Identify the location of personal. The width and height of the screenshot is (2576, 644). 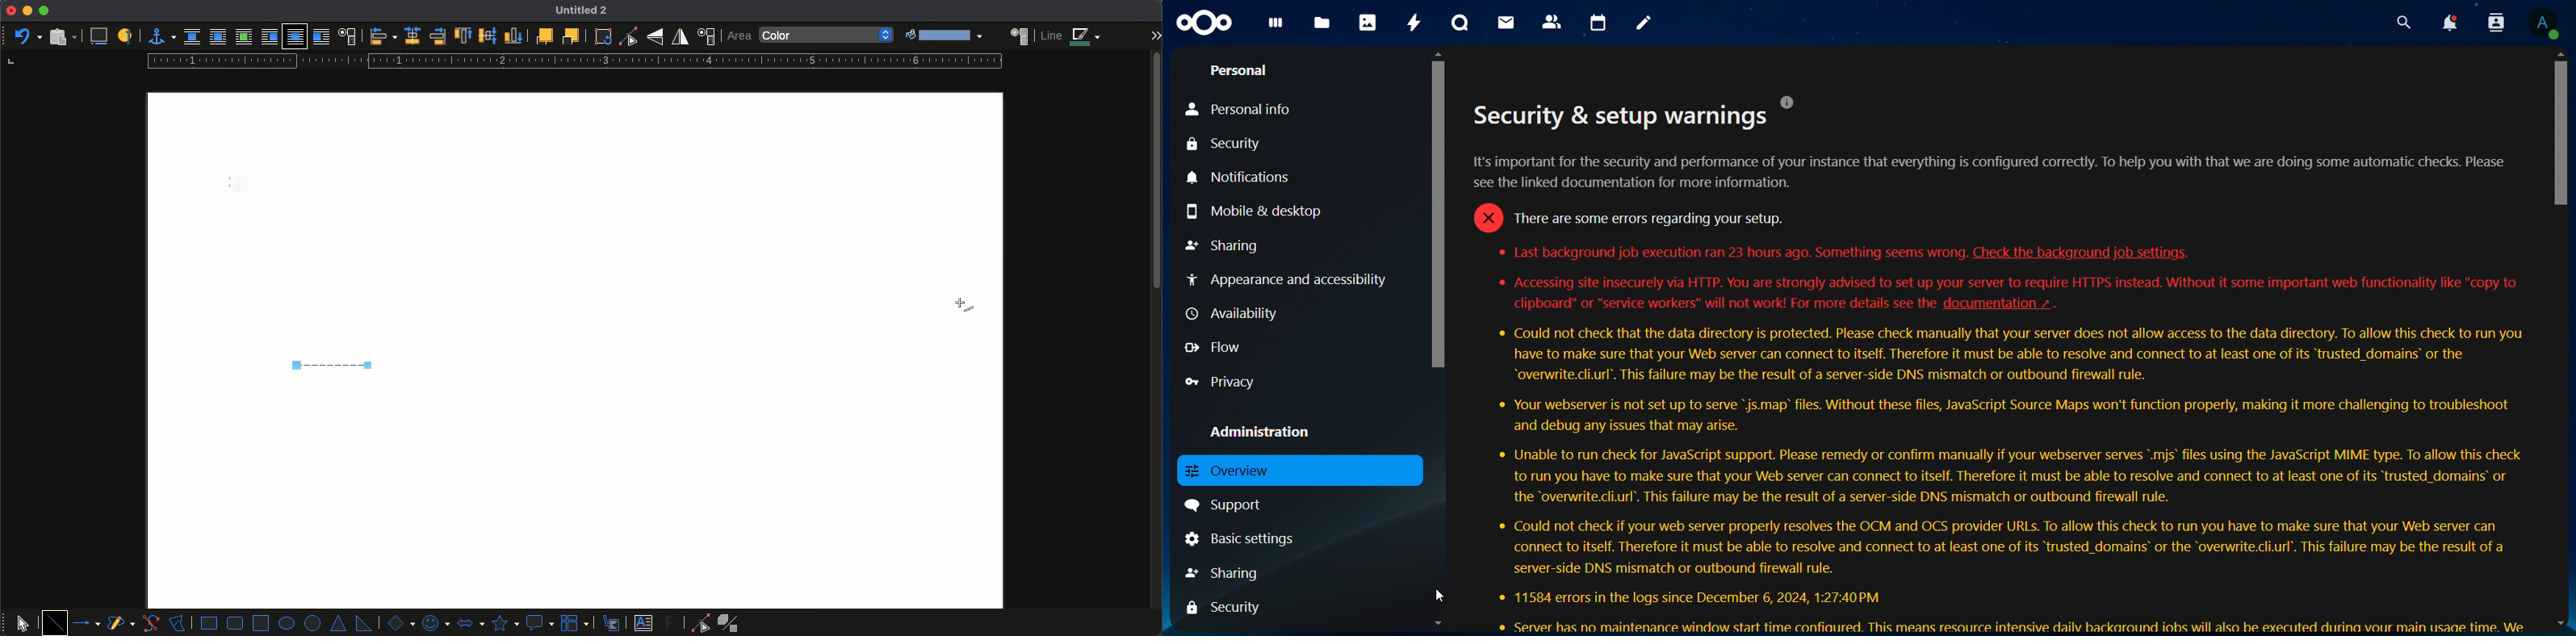
(1241, 71).